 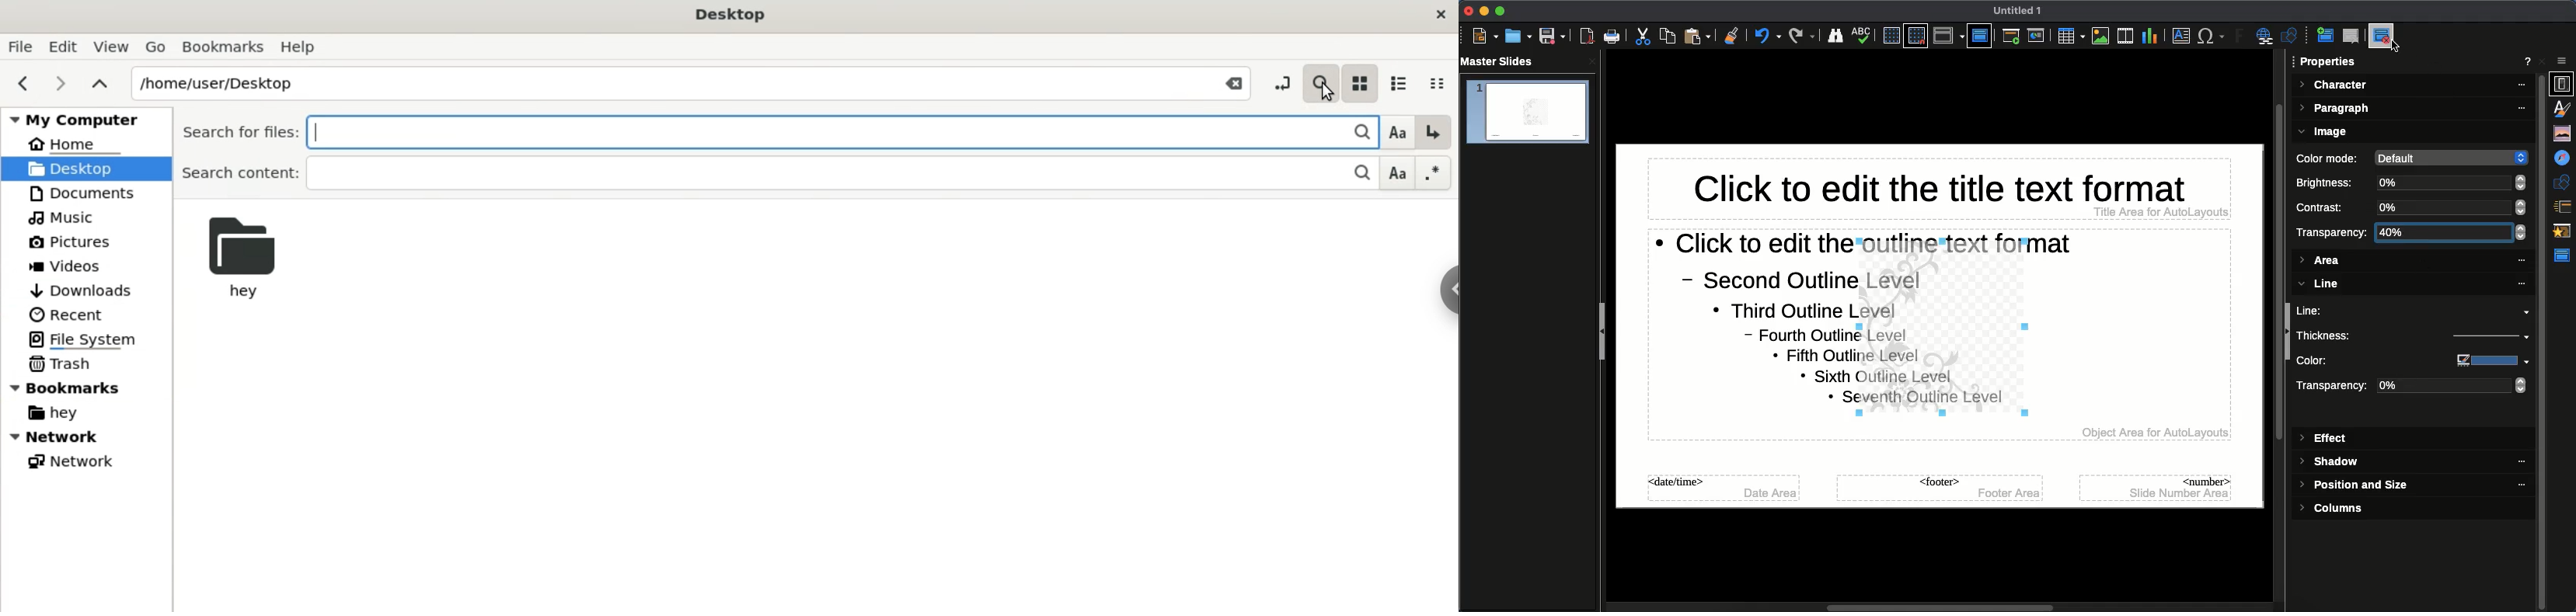 I want to click on Help, so click(x=302, y=46).